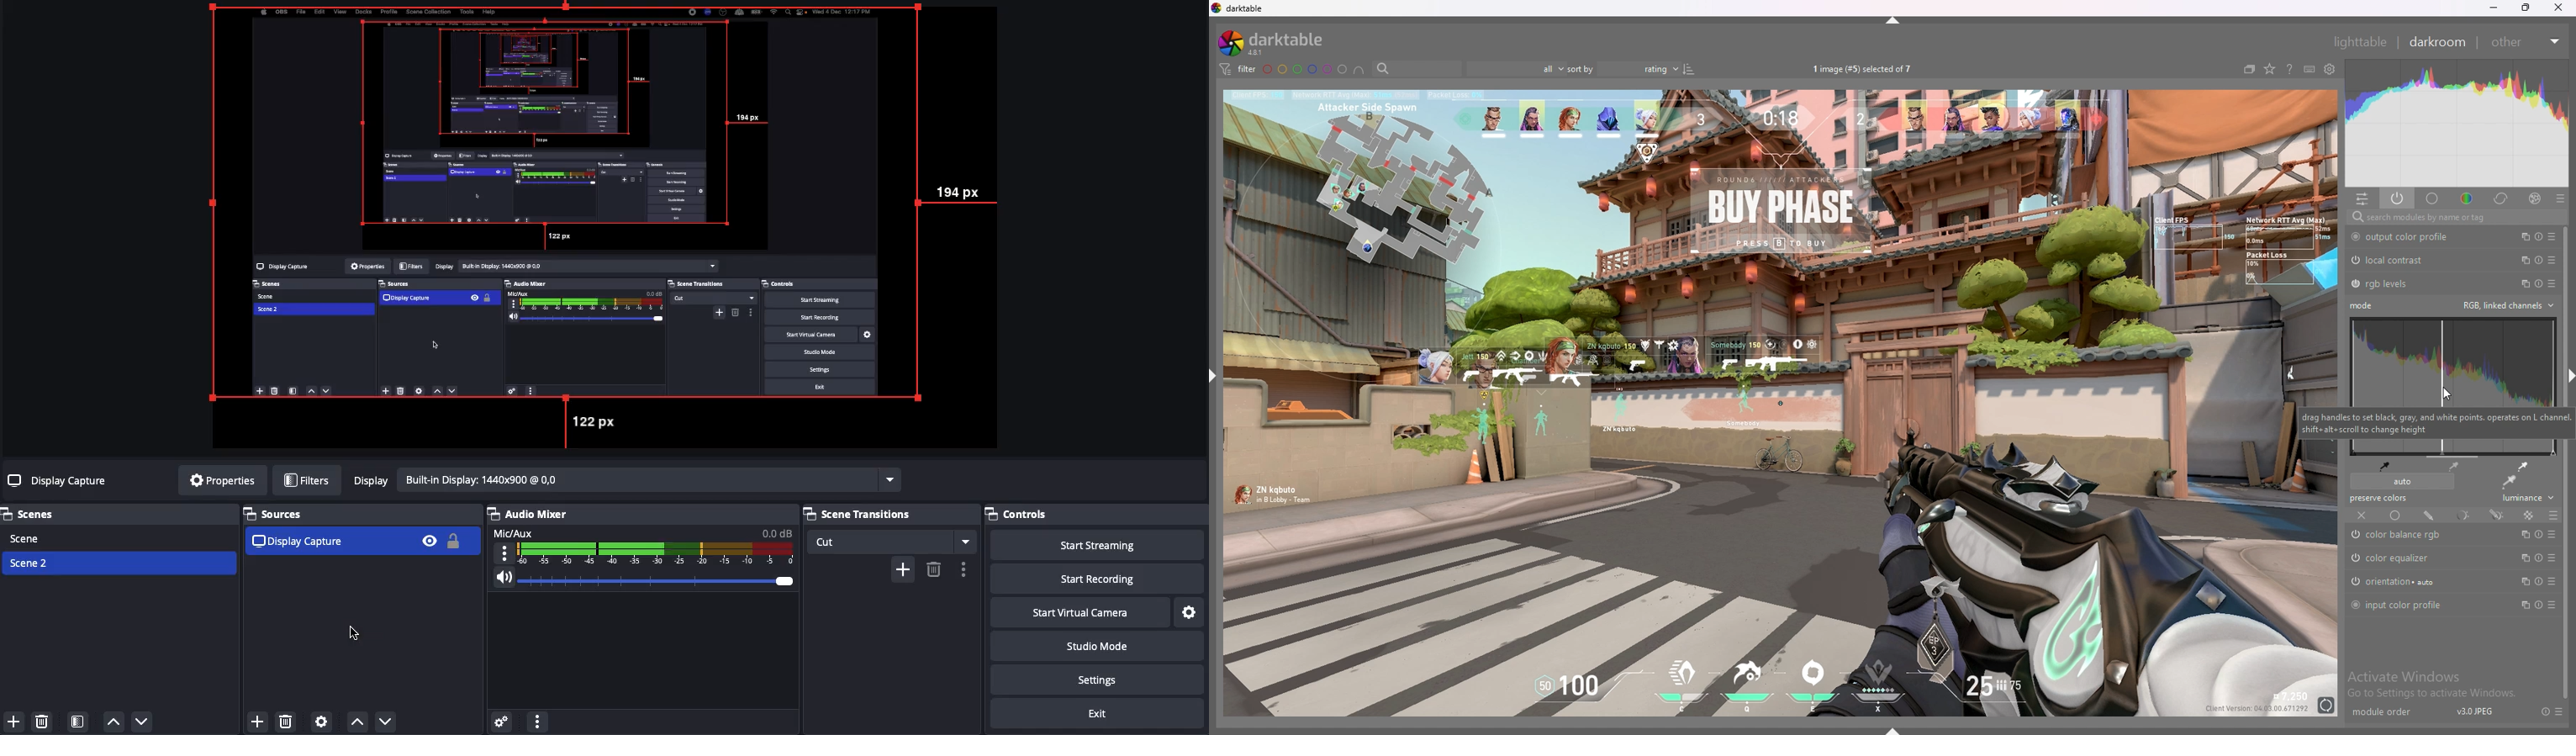  What do you see at coordinates (322, 722) in the screenshot?
I see `Sources preference` at bounding box center [322, 722].